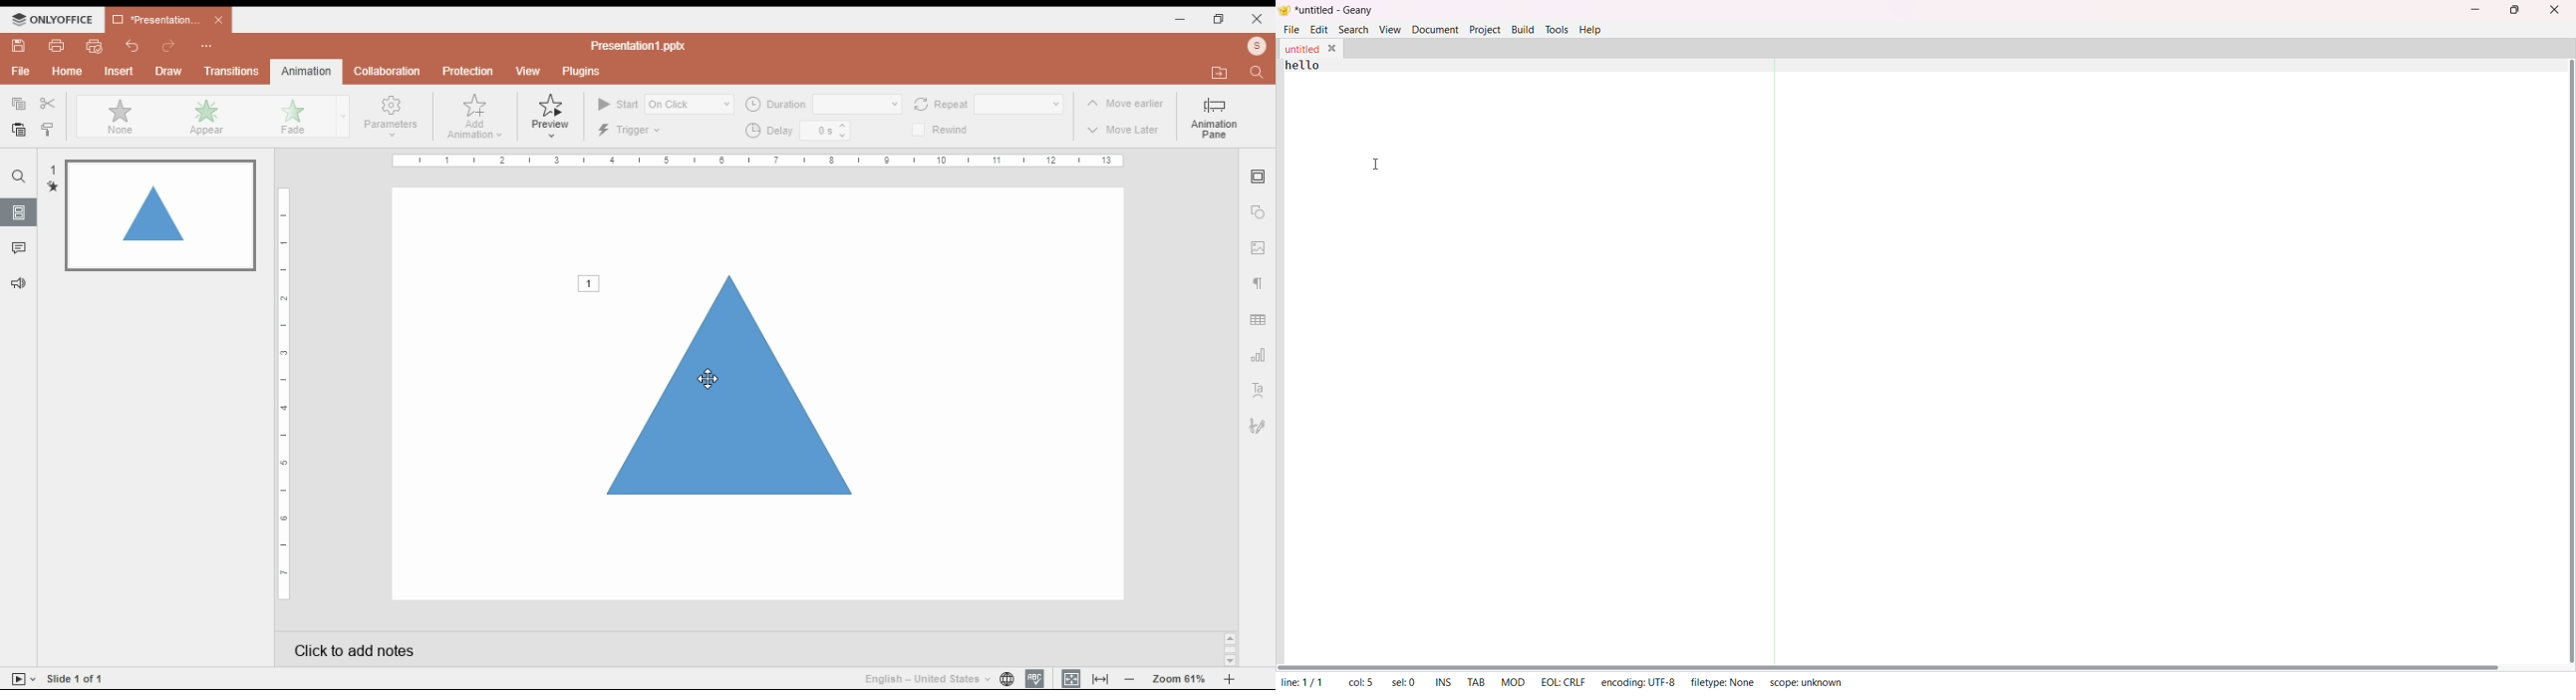 Image resolution: width=2576 pixels, height=700 pixels. What do you see at coordinates (528, 70) in the screenshot?
I see `view` at bounding box center [528, 70].